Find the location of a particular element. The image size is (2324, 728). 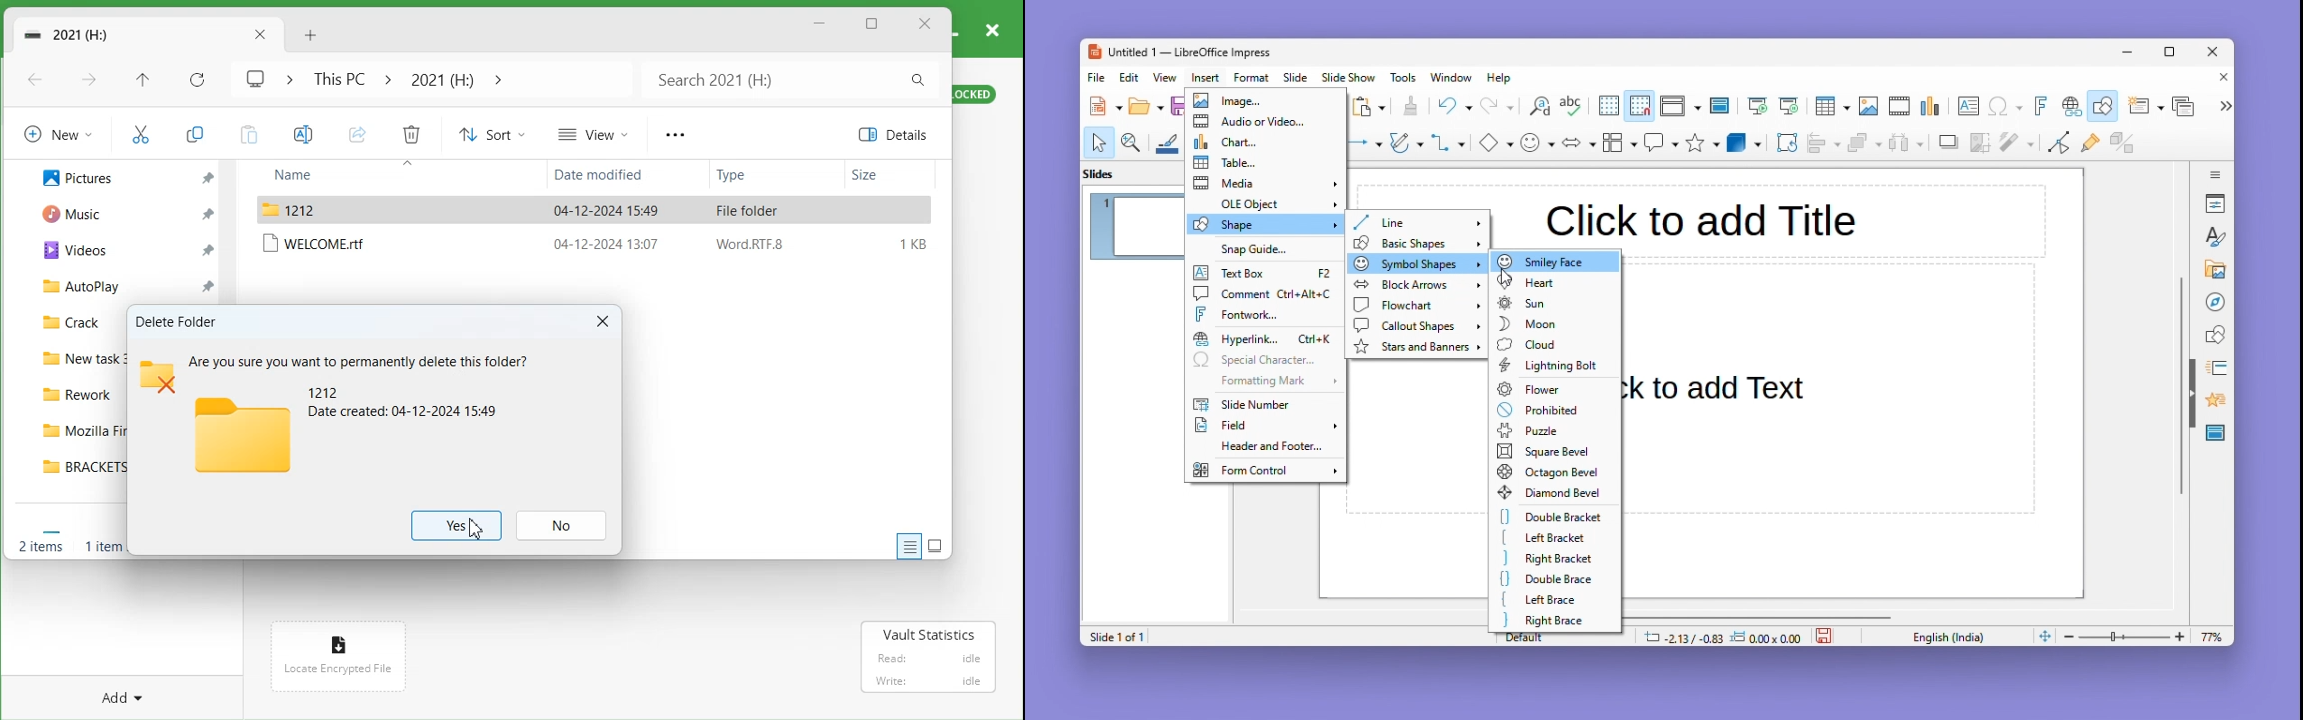

Close is located at coordinates (602, 322).